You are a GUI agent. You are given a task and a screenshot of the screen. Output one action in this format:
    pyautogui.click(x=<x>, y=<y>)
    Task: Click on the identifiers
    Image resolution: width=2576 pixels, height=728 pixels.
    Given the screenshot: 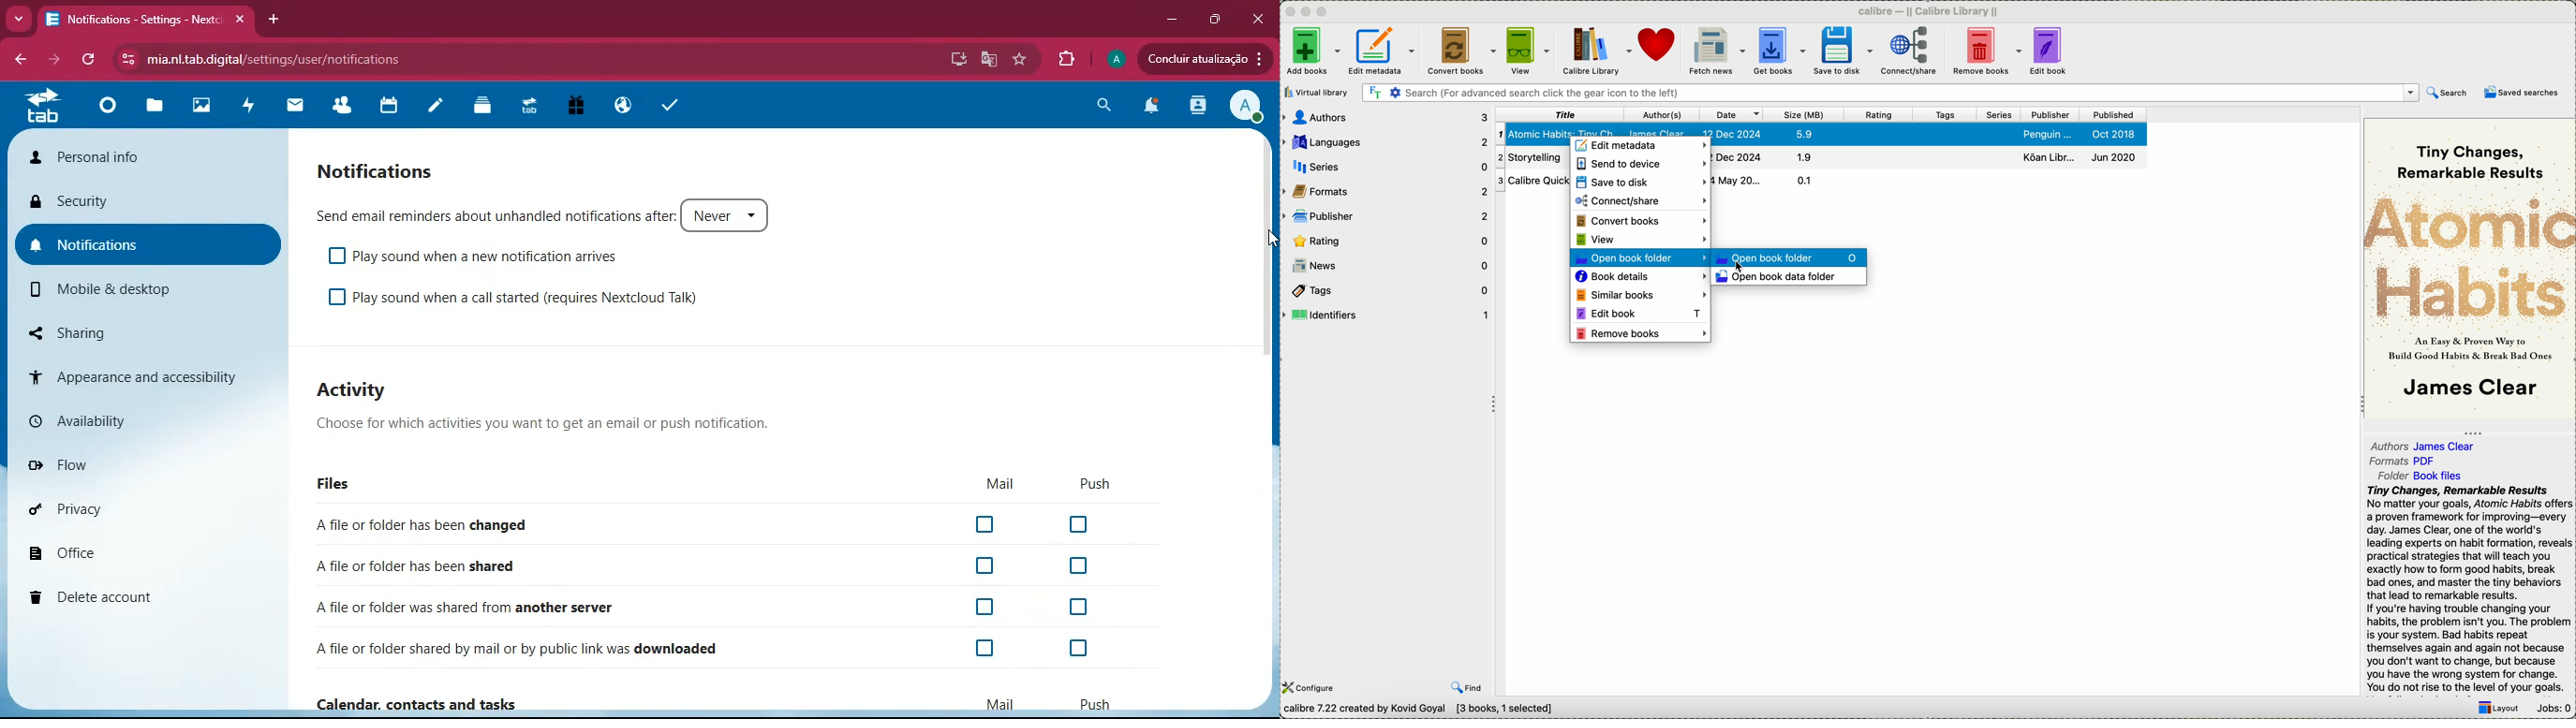 What is the action you would take?
    pyautogui.click(x=1386, y=315)
    